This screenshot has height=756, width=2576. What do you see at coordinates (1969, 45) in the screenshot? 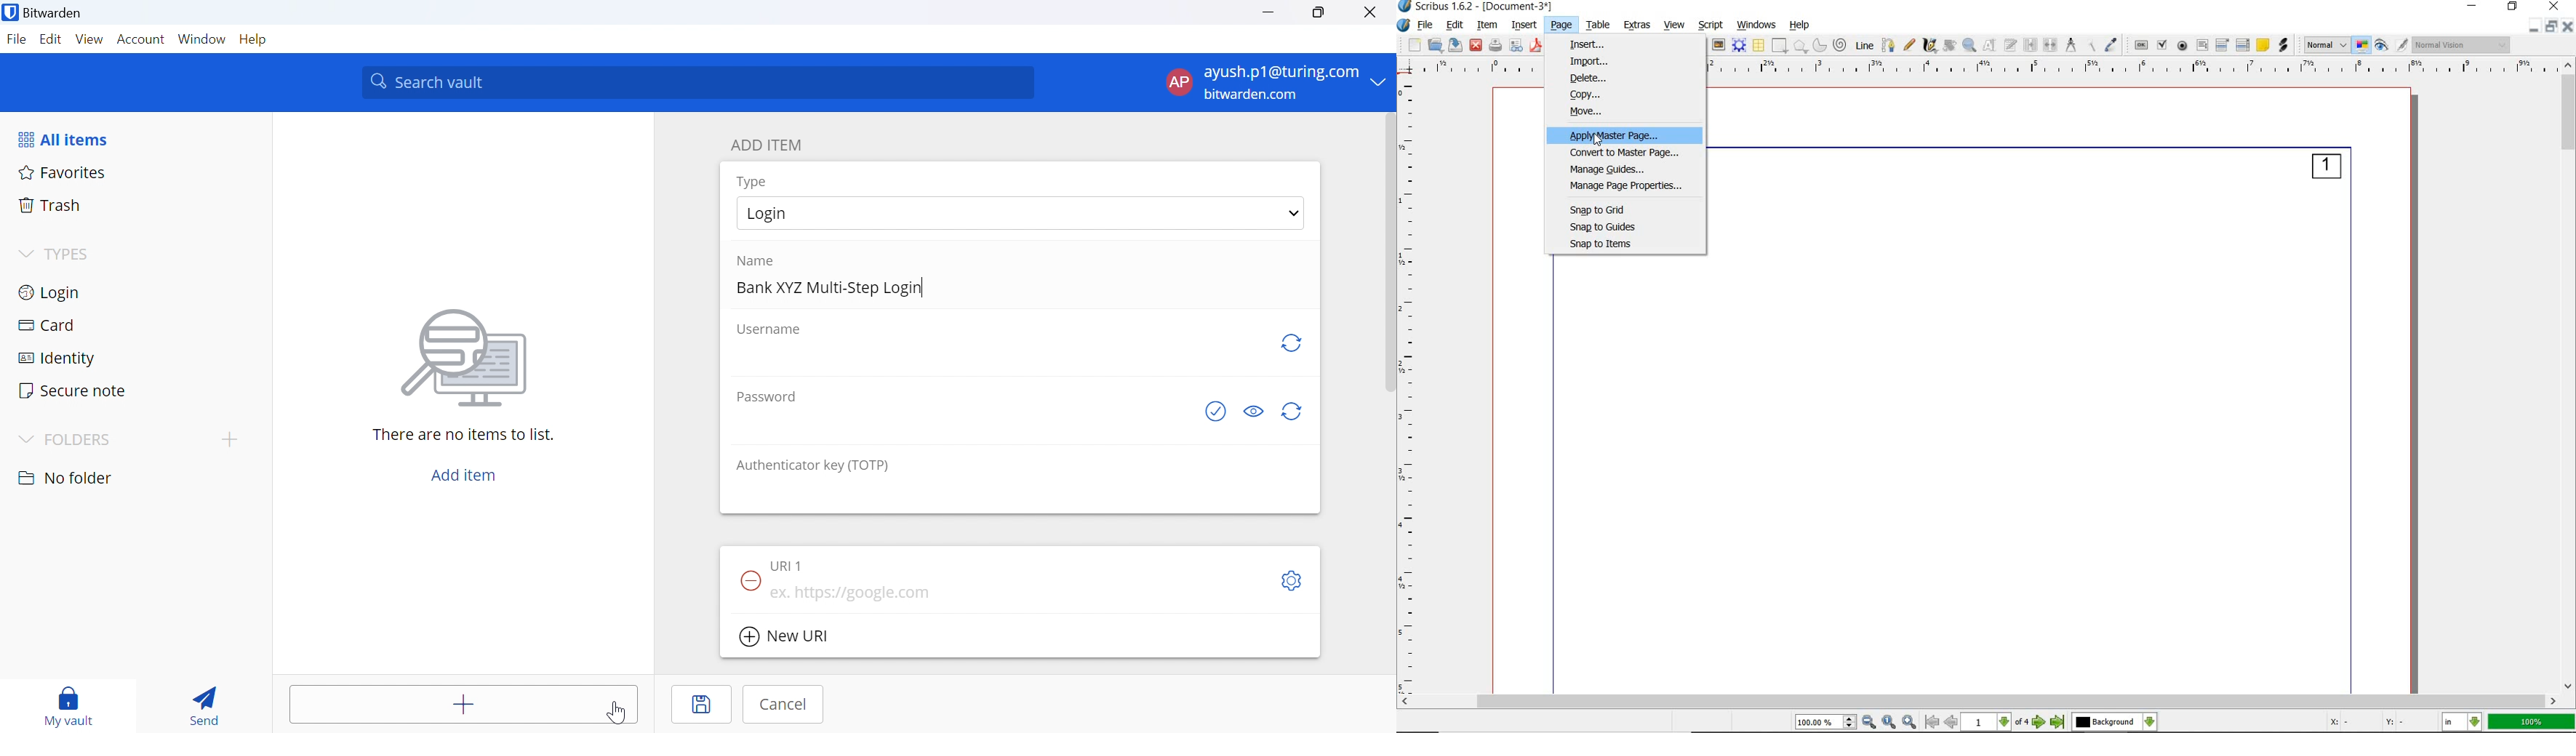
I see `zoom in or zoom out` at bounding box center [1969, 45].